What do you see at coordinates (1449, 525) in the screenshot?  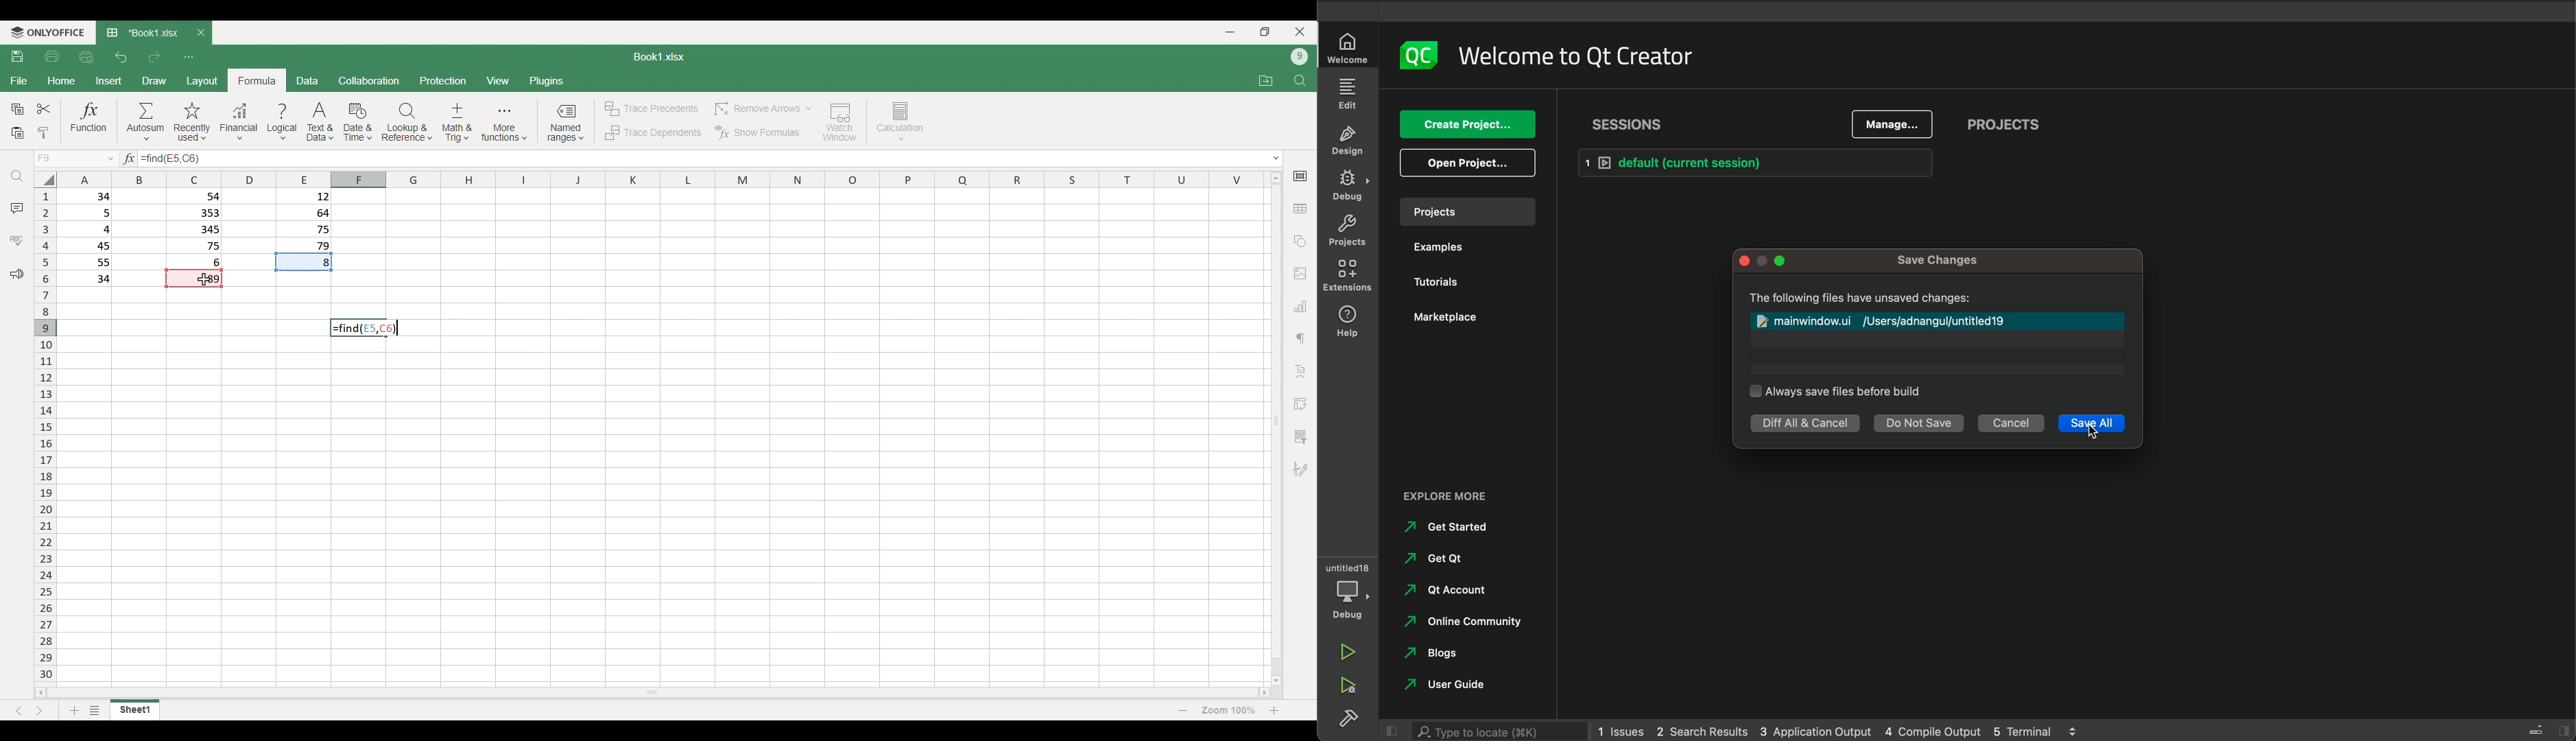 I see `Get Started` at bounding box center [1449, 525].